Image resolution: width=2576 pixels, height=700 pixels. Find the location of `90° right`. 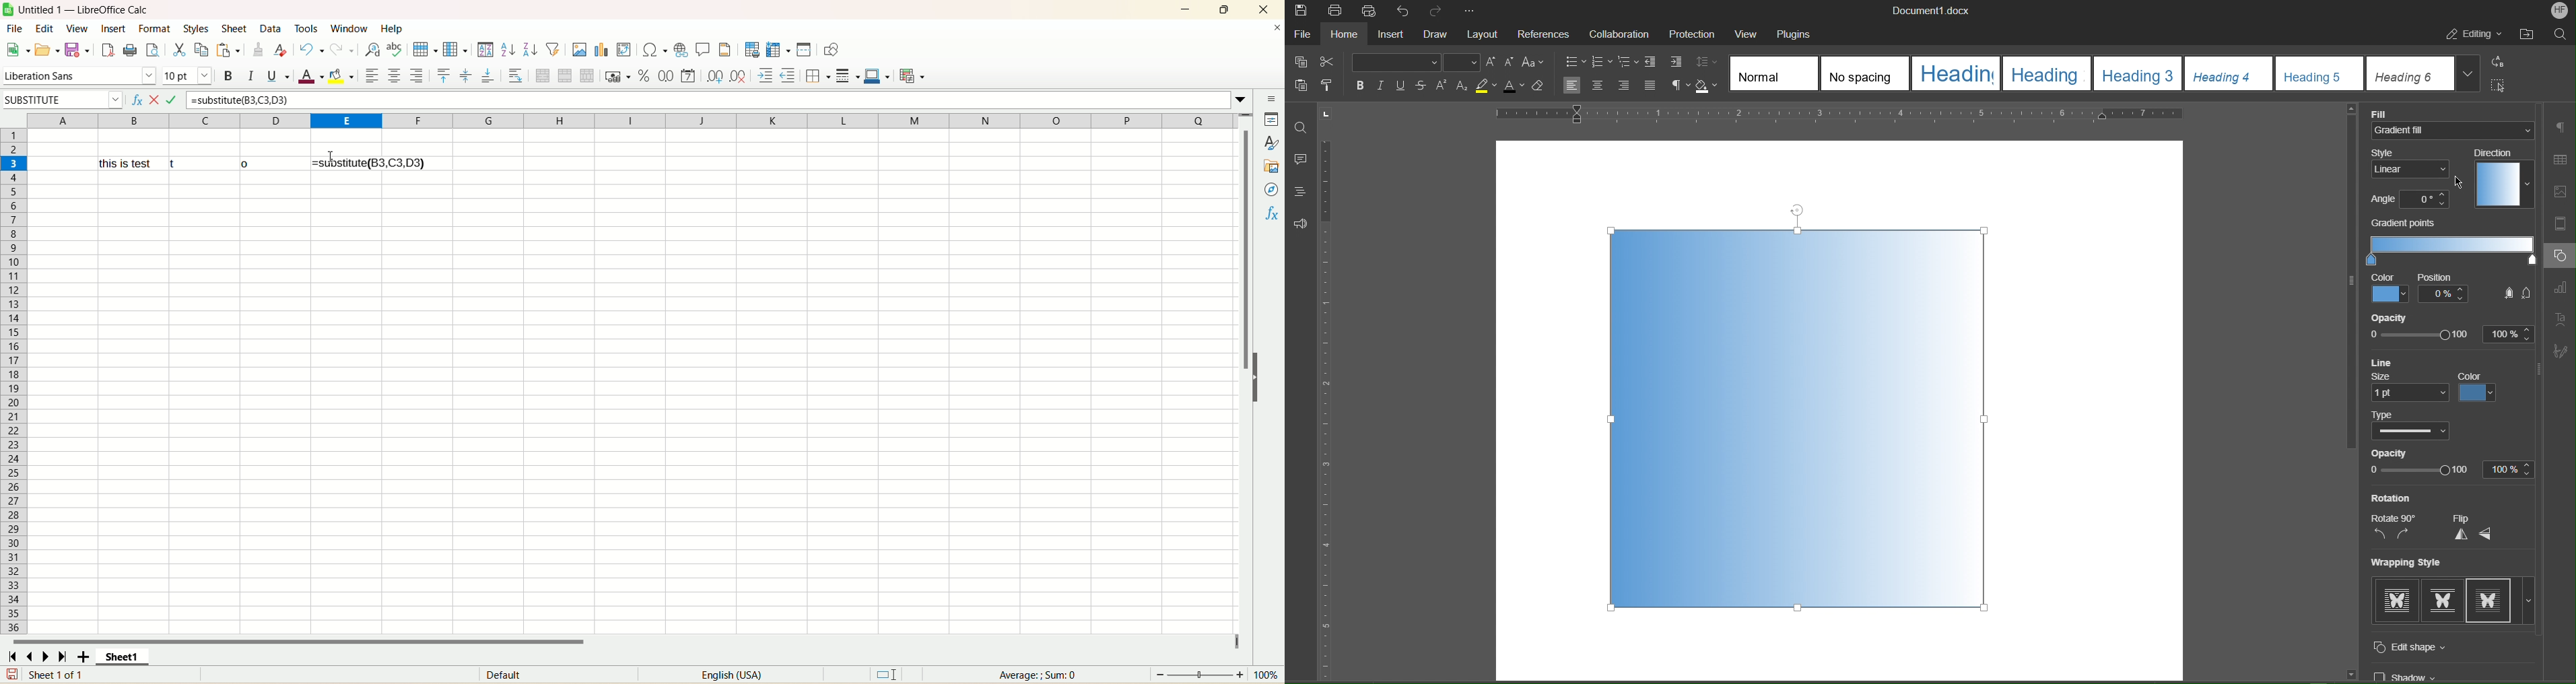

90° right is located at coordinates (2409, 535).